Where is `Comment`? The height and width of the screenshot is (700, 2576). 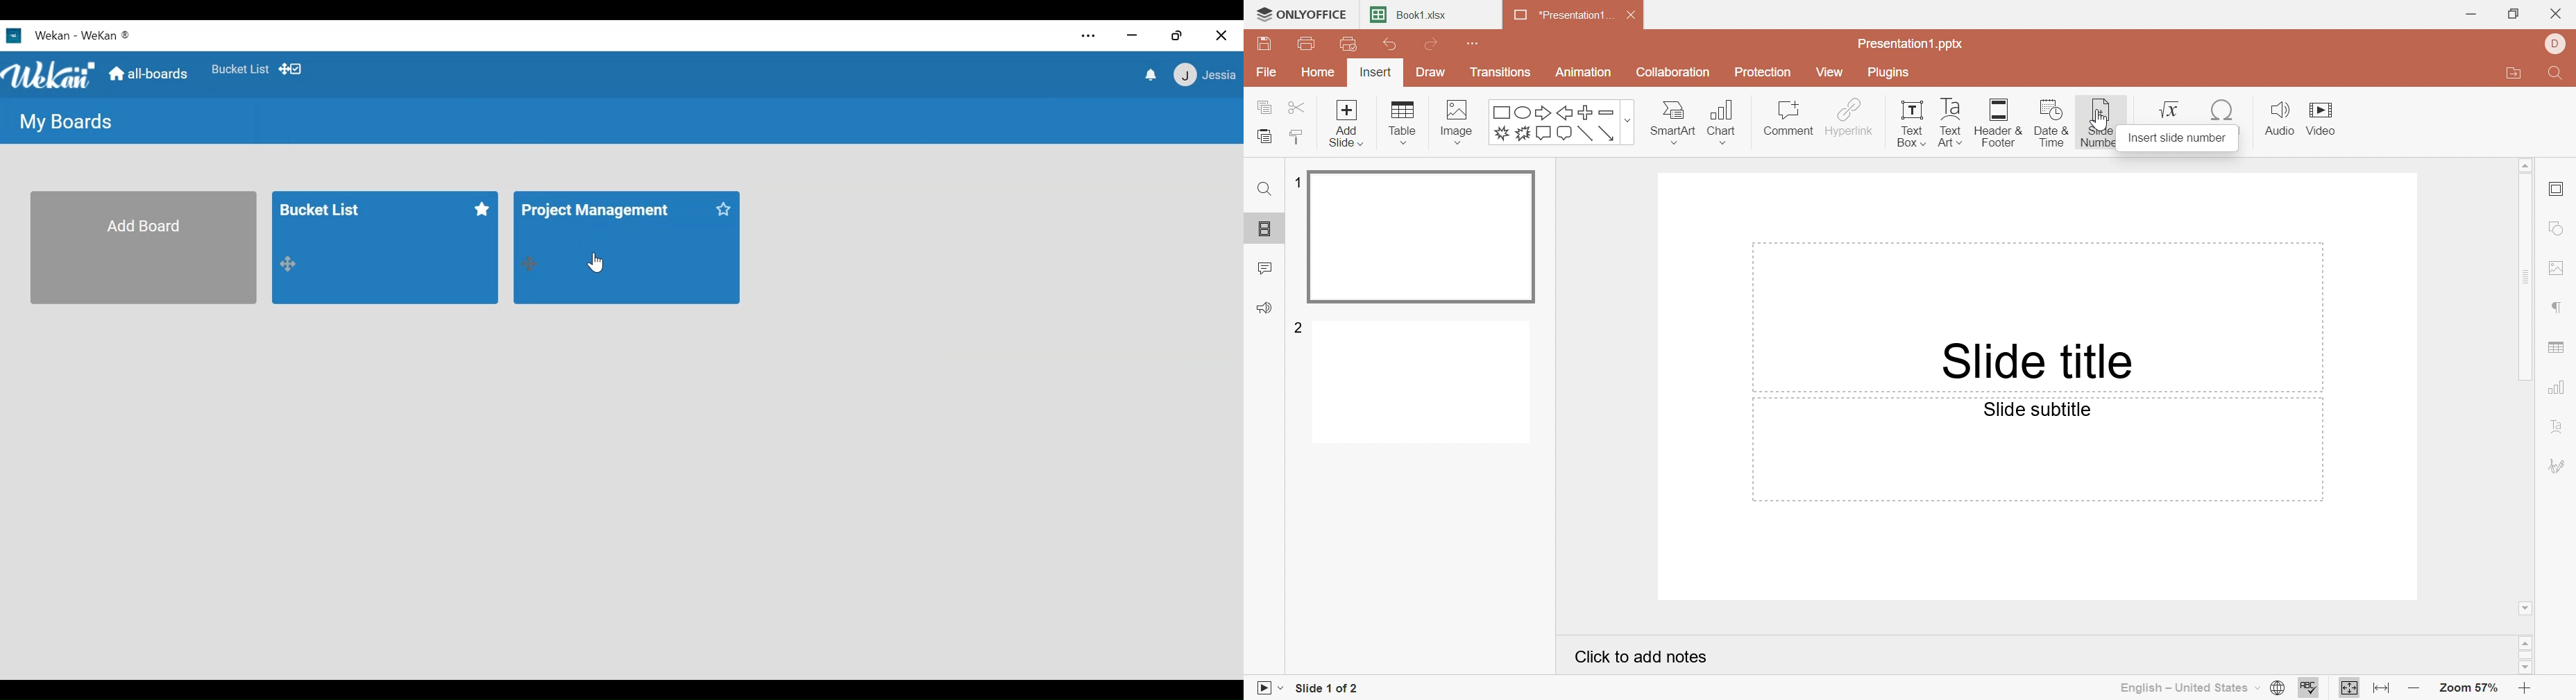
Comment is located at coordinates (1787, 119).